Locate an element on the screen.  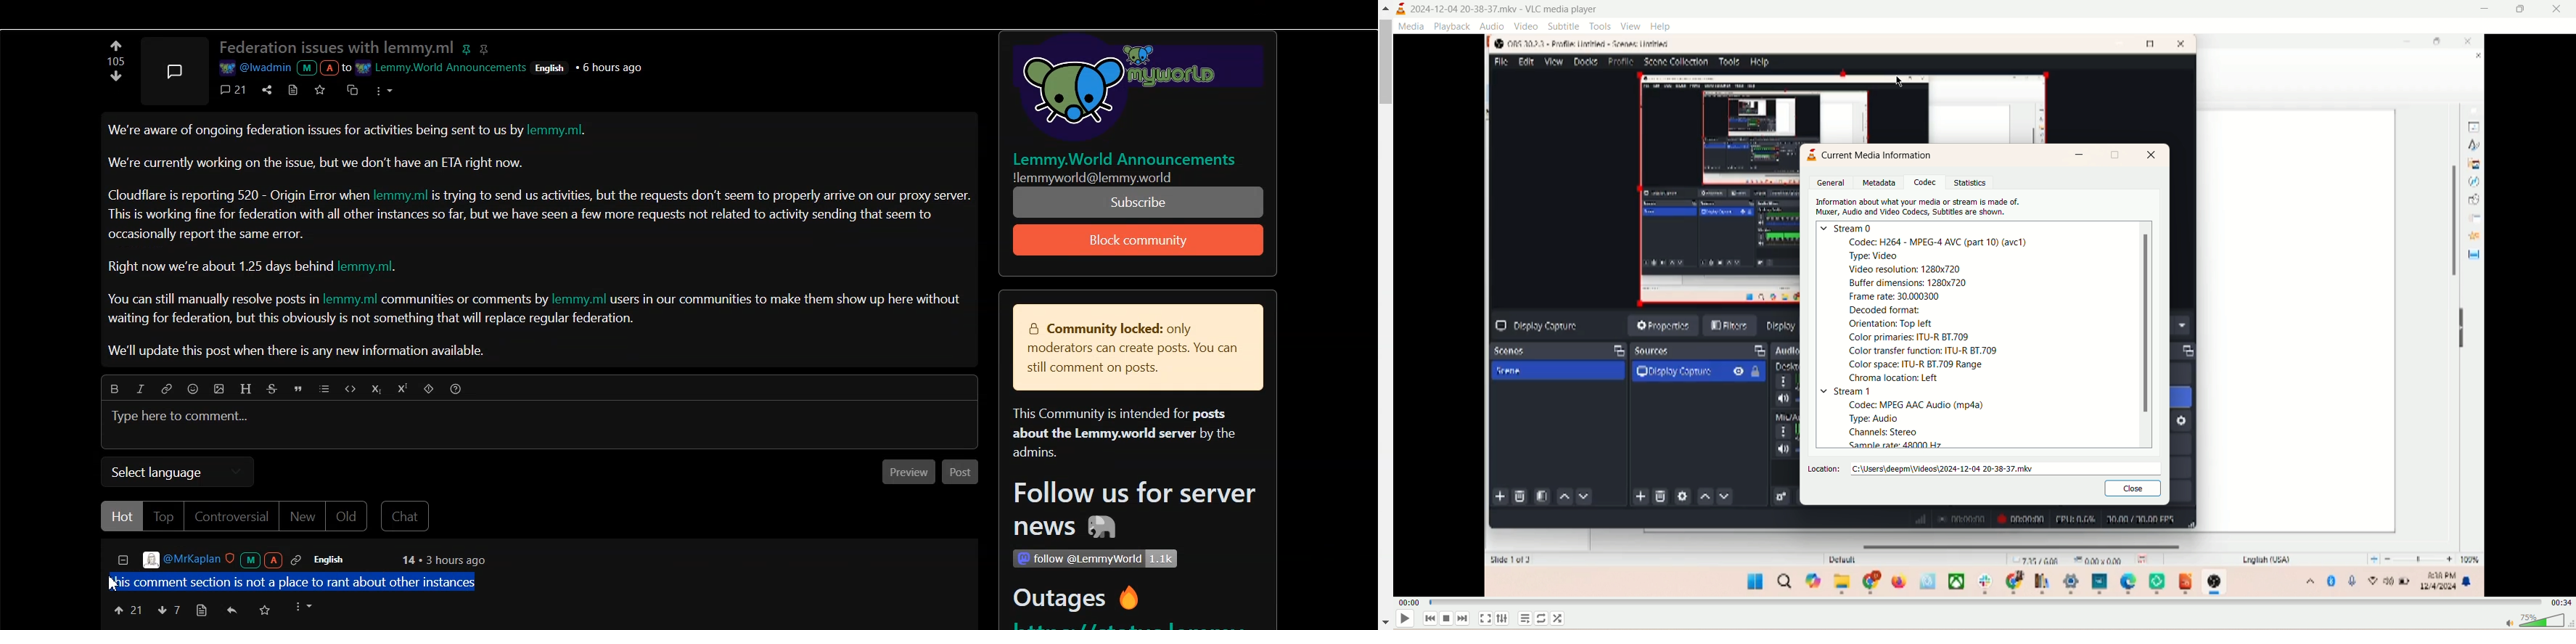
stream 0 is located at coordinates (1847, 227).